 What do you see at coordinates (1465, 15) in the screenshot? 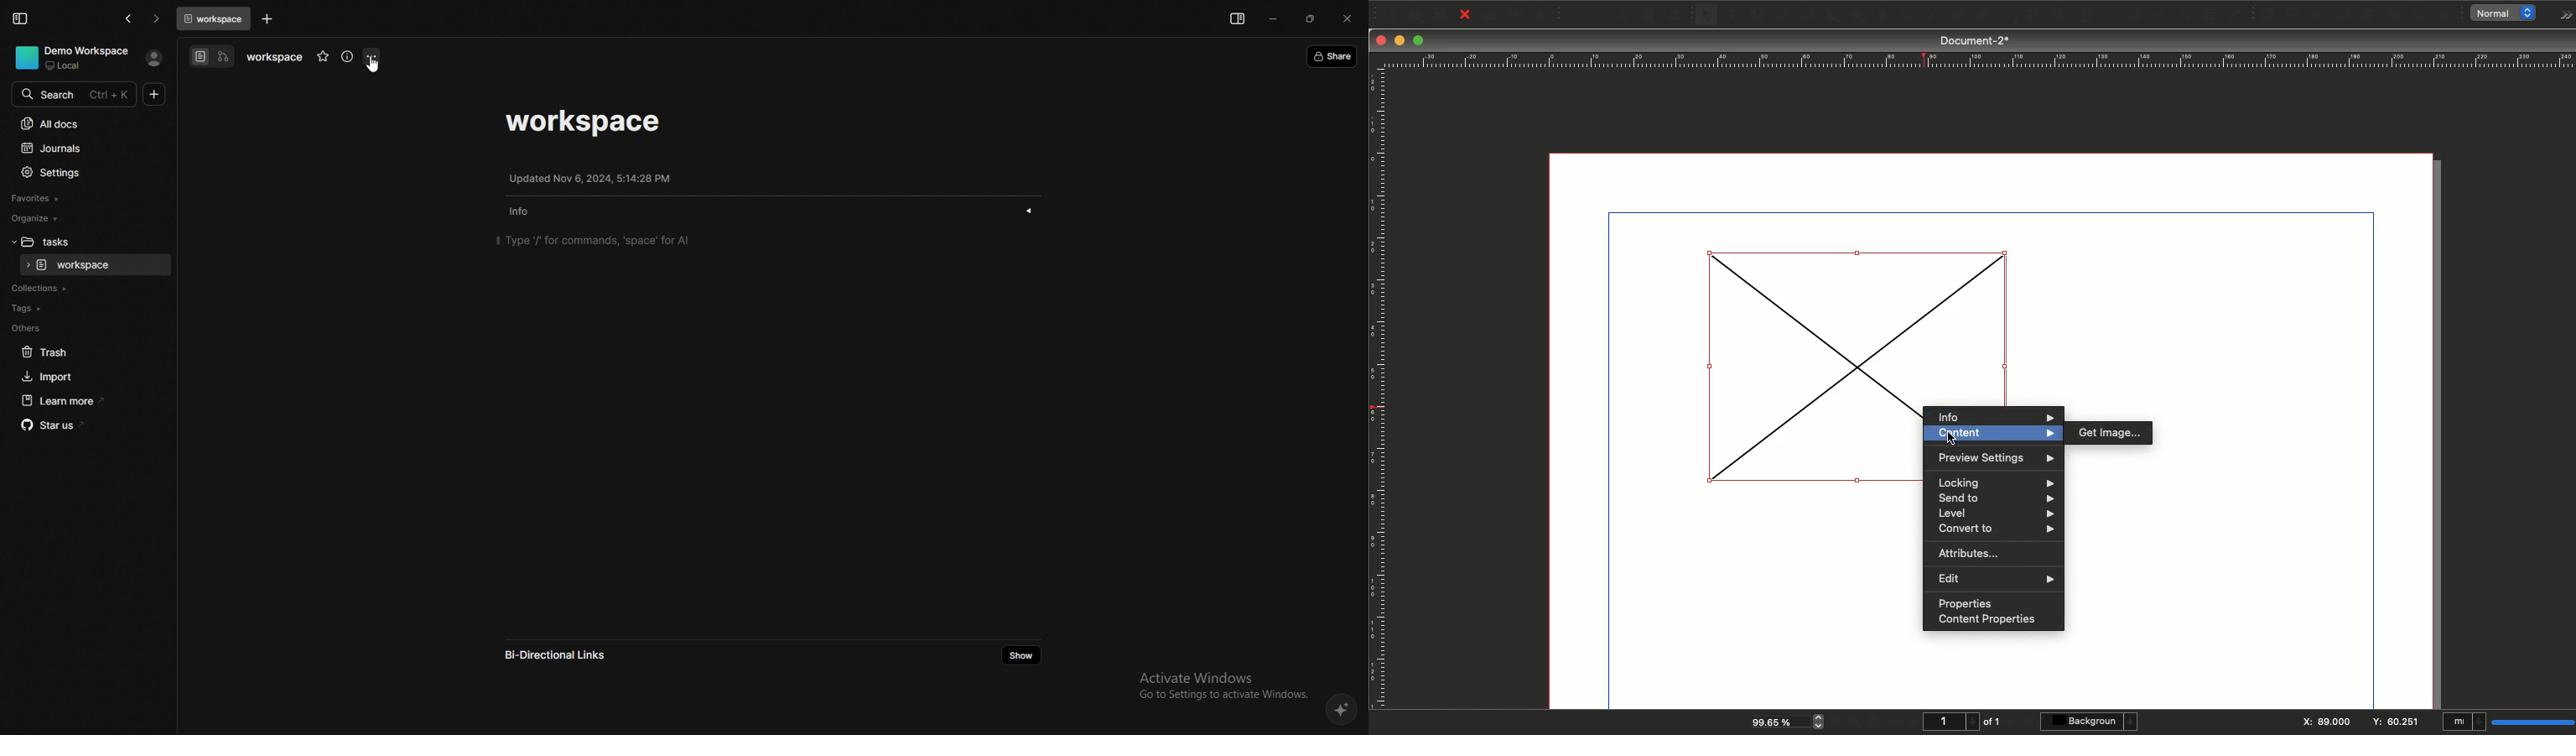
I see `Close` at bounding box center [1465, 15].